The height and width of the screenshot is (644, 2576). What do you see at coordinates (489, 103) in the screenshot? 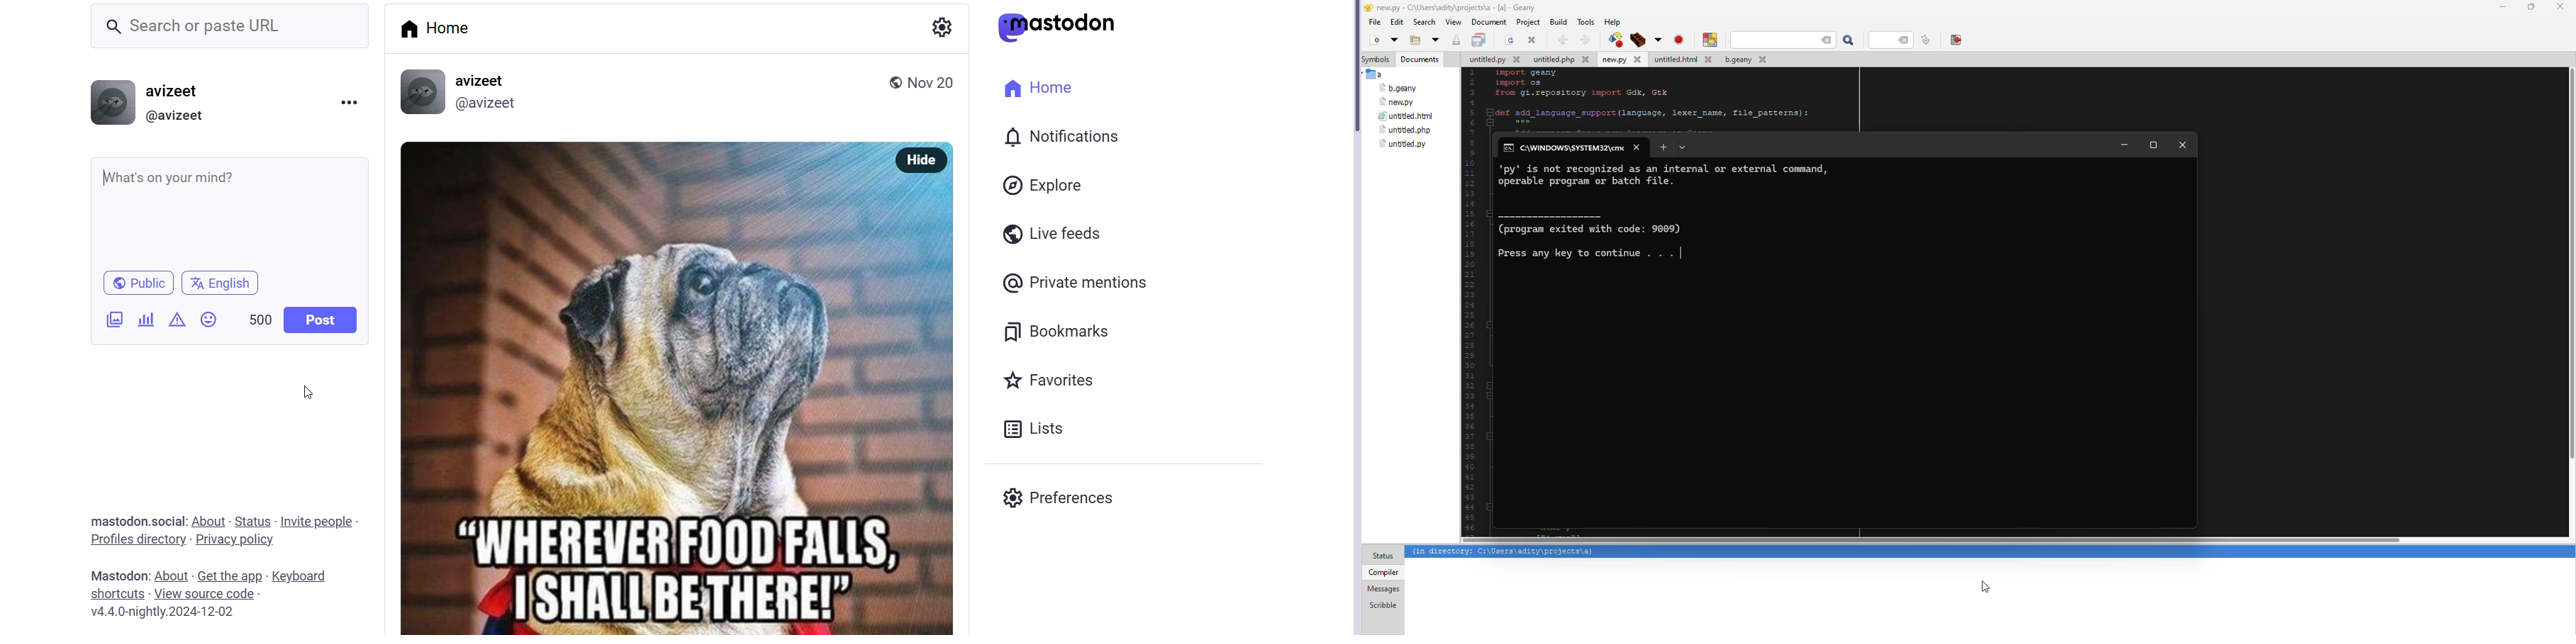
I see `@avizeet` at bounding box center [489, 103].